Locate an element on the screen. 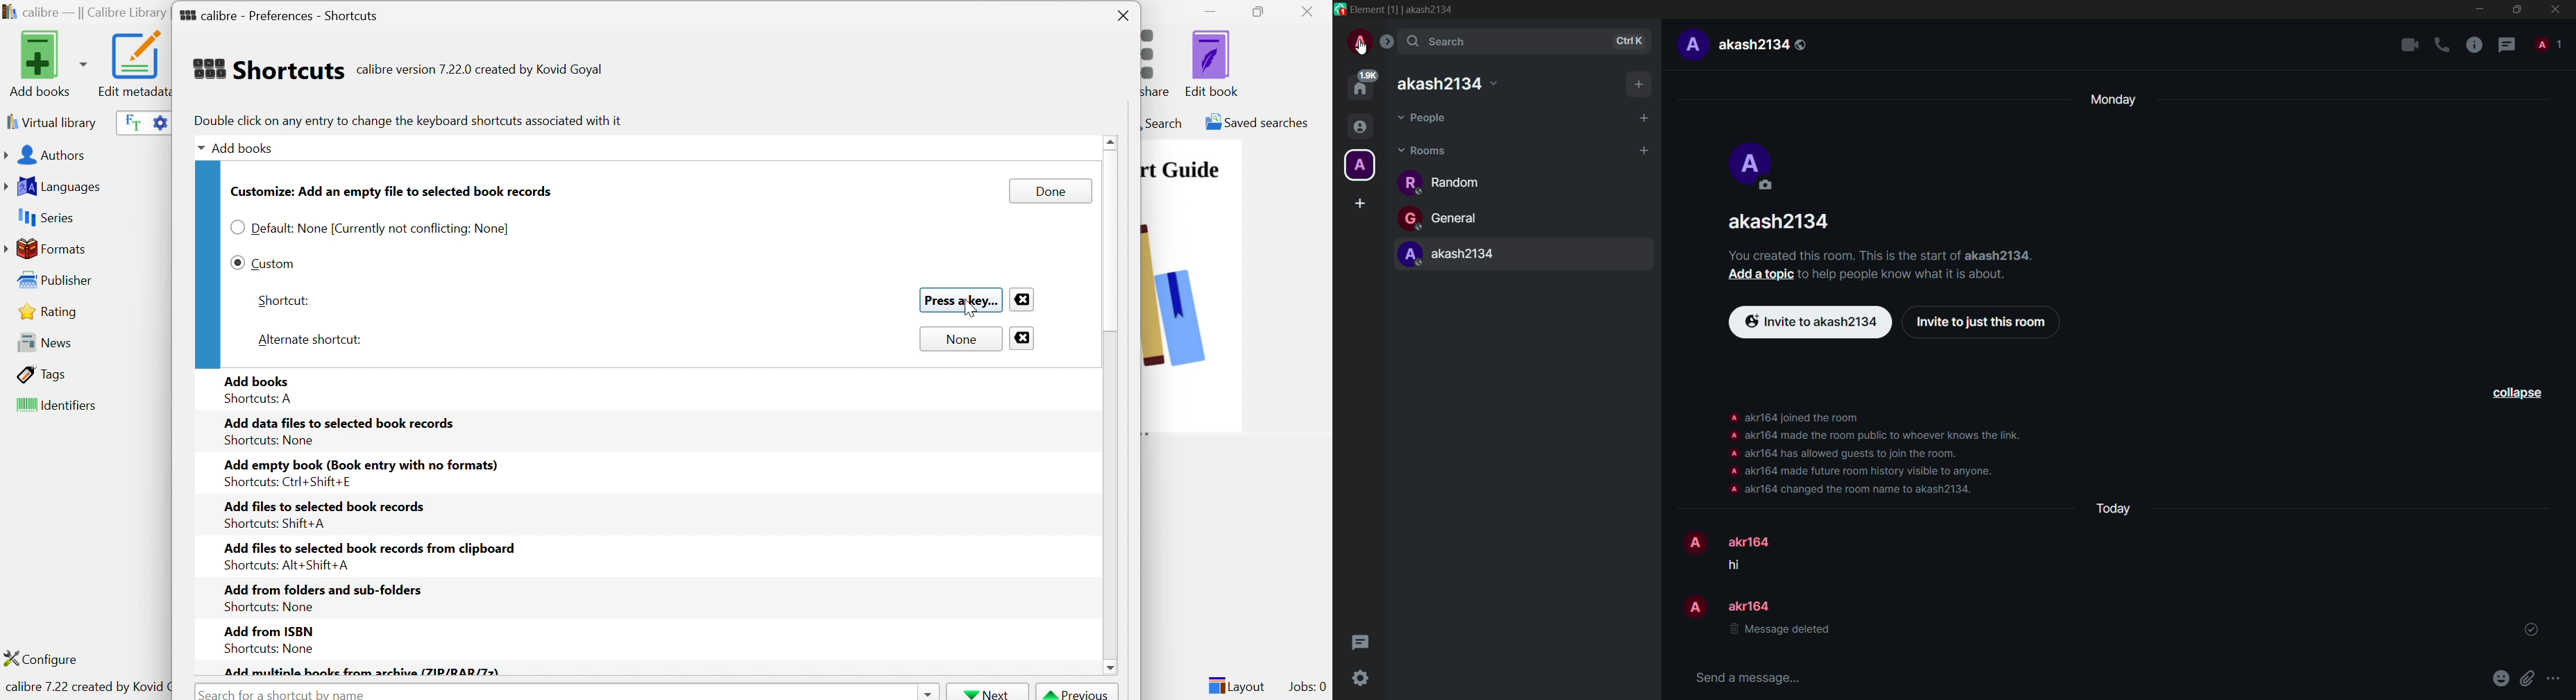  Restore Down is located at coordinates (1262, 12).